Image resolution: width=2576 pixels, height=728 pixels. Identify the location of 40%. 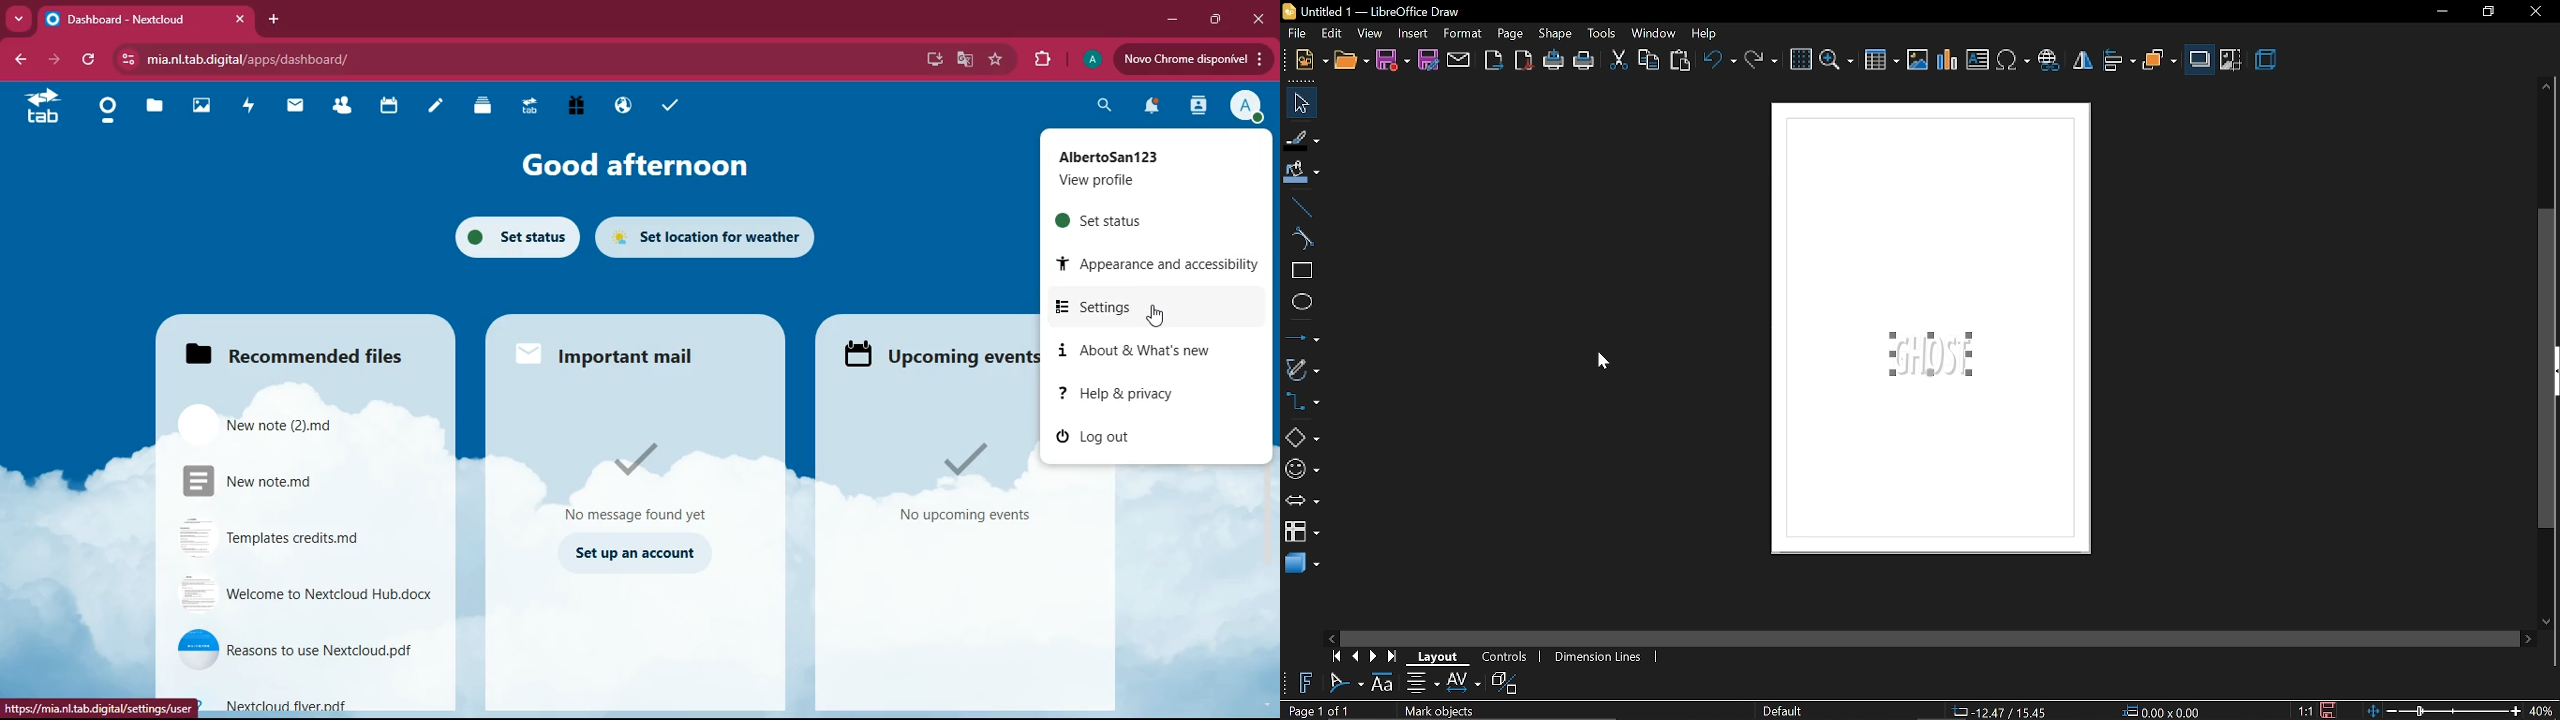
(2542, 711).